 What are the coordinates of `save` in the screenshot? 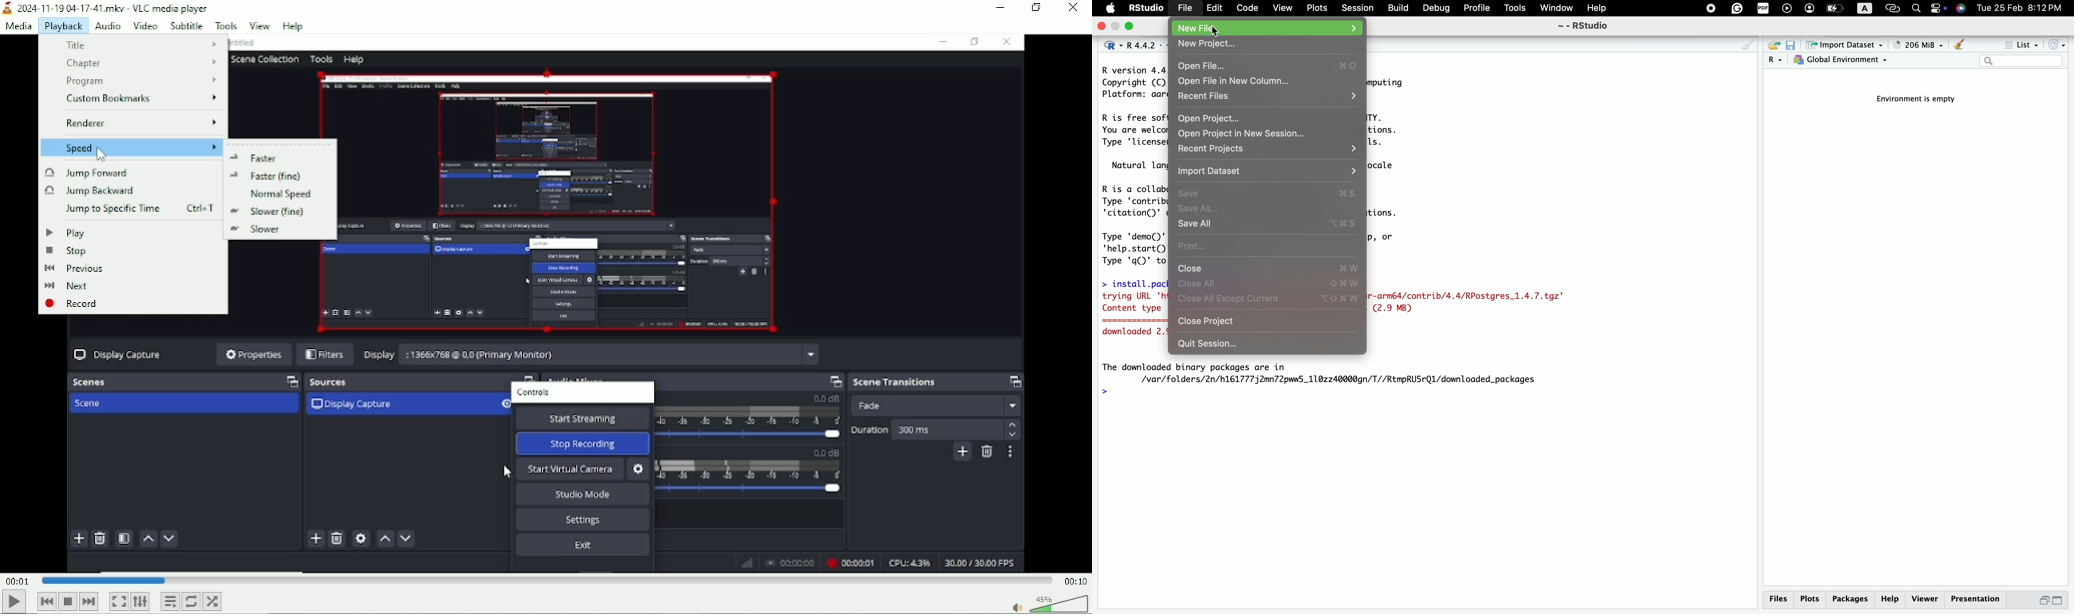 It's located at (1268, 190).